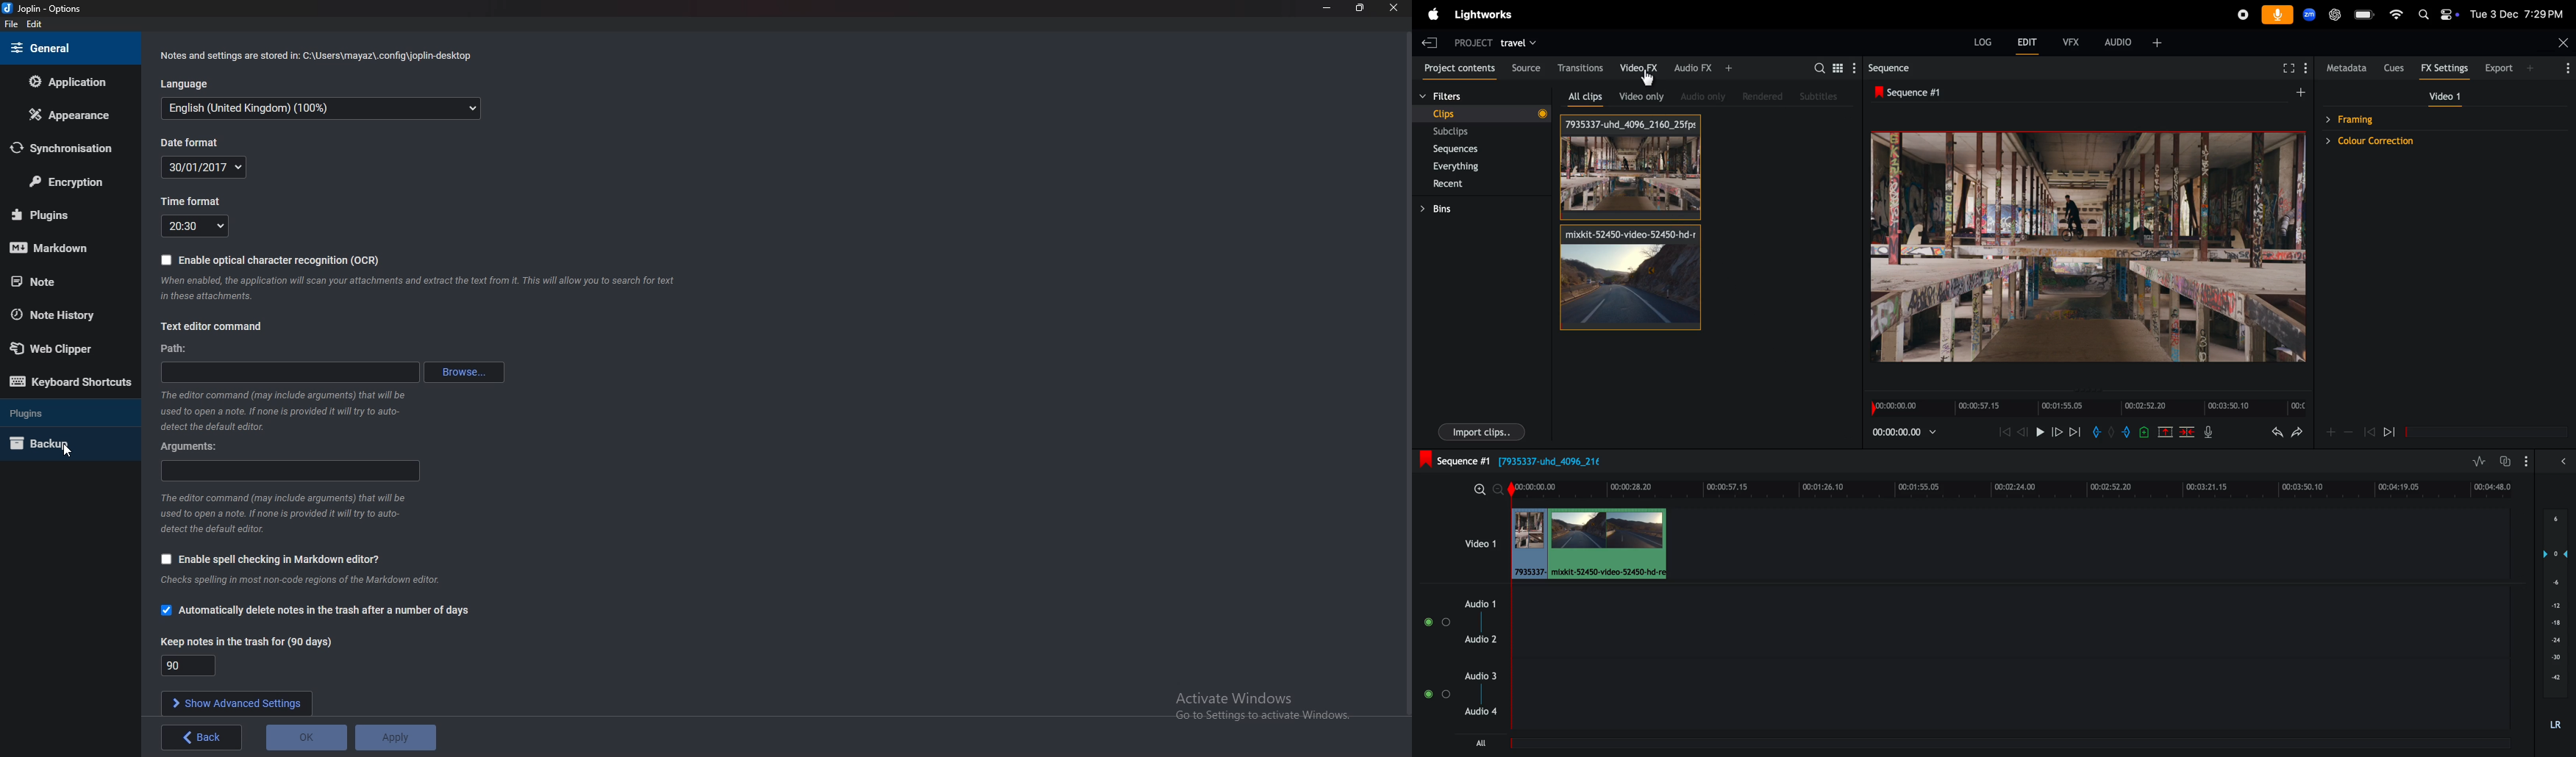 This screenshot has height=784, width=2576. I want to click on sequences, so click(1472, 148).